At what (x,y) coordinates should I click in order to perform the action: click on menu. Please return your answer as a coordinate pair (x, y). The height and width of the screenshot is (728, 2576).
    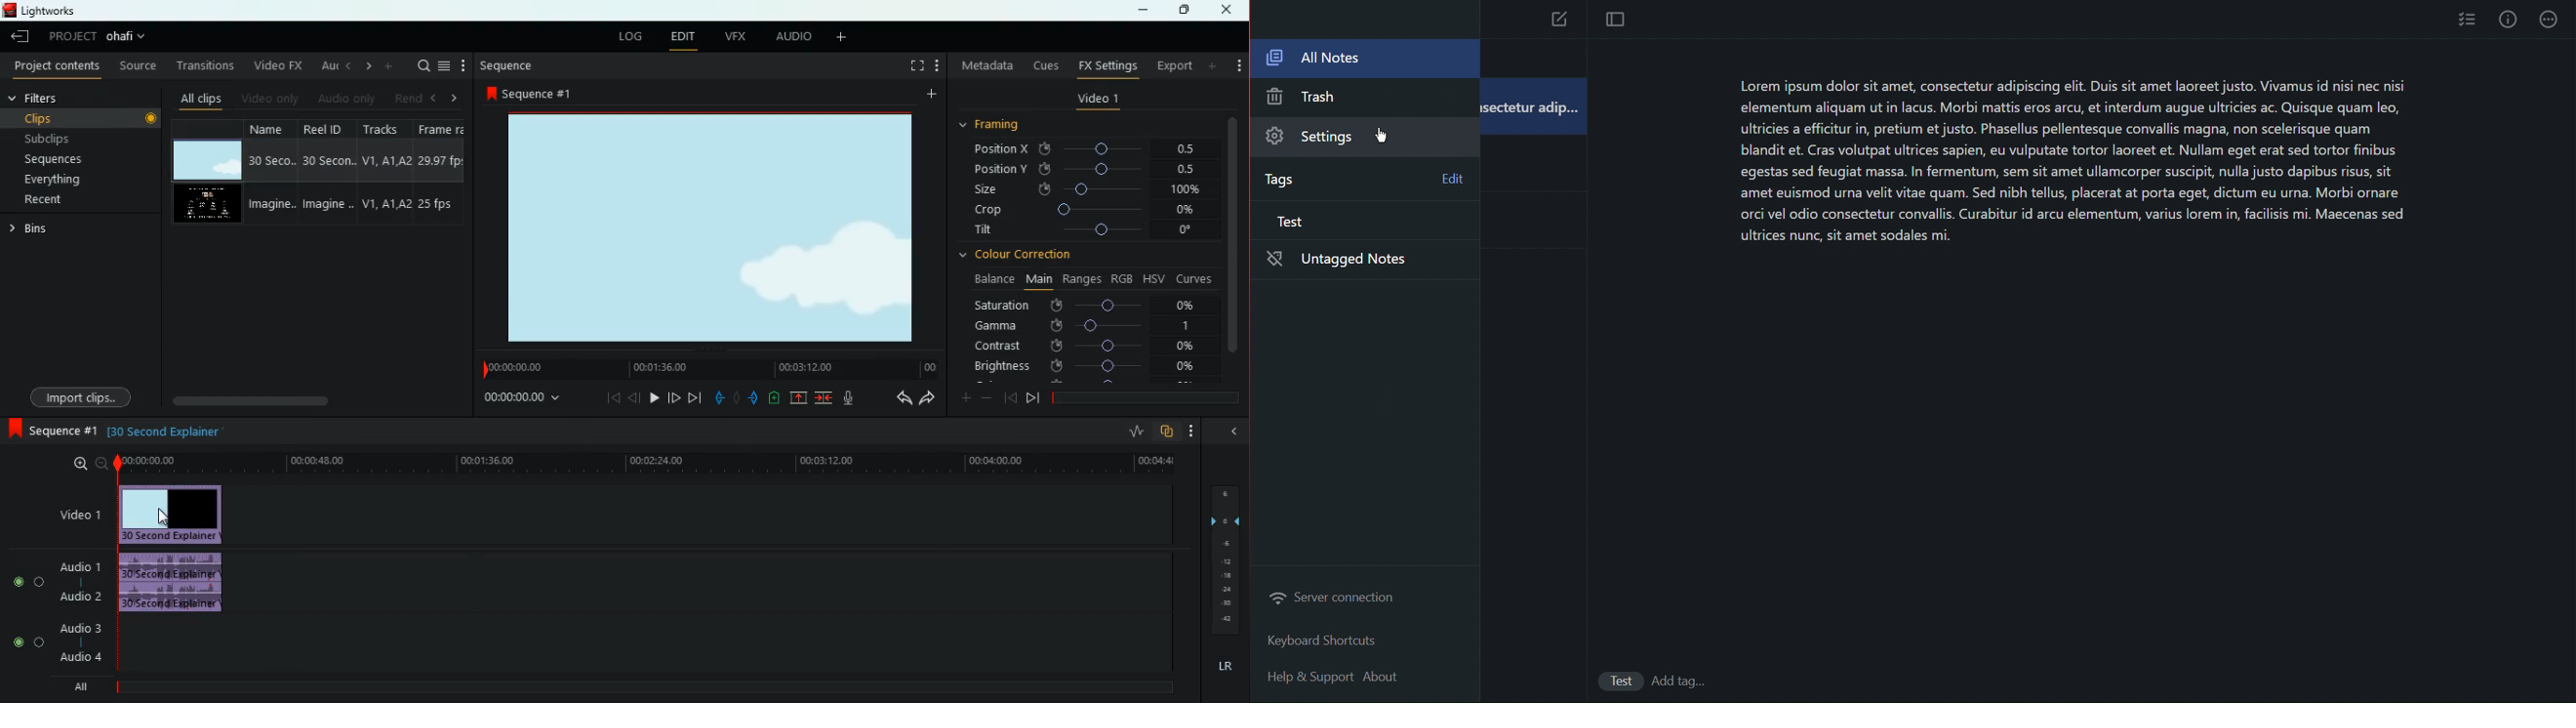
    Looking at the image, I should click on (444, 65).